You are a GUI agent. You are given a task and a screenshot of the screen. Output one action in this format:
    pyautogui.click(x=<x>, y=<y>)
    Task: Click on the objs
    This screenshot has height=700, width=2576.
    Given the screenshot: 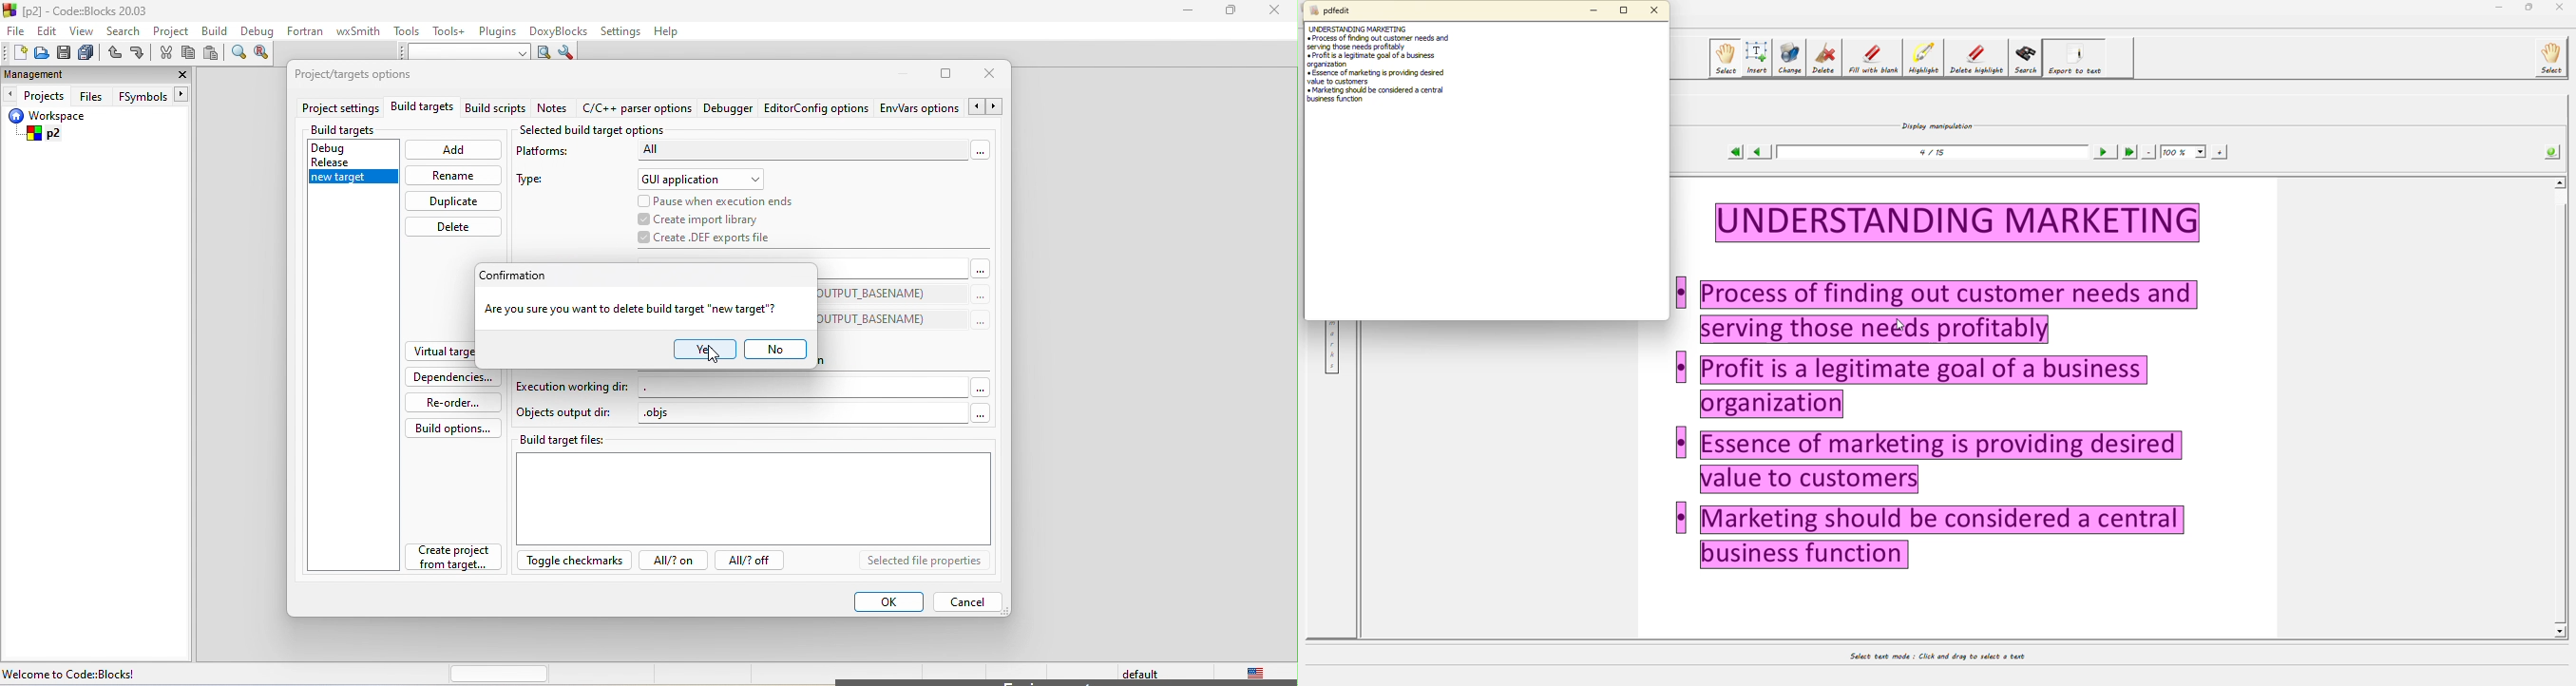 What is the action you would take?
    pyautogui.click(x=814, y=415)
    